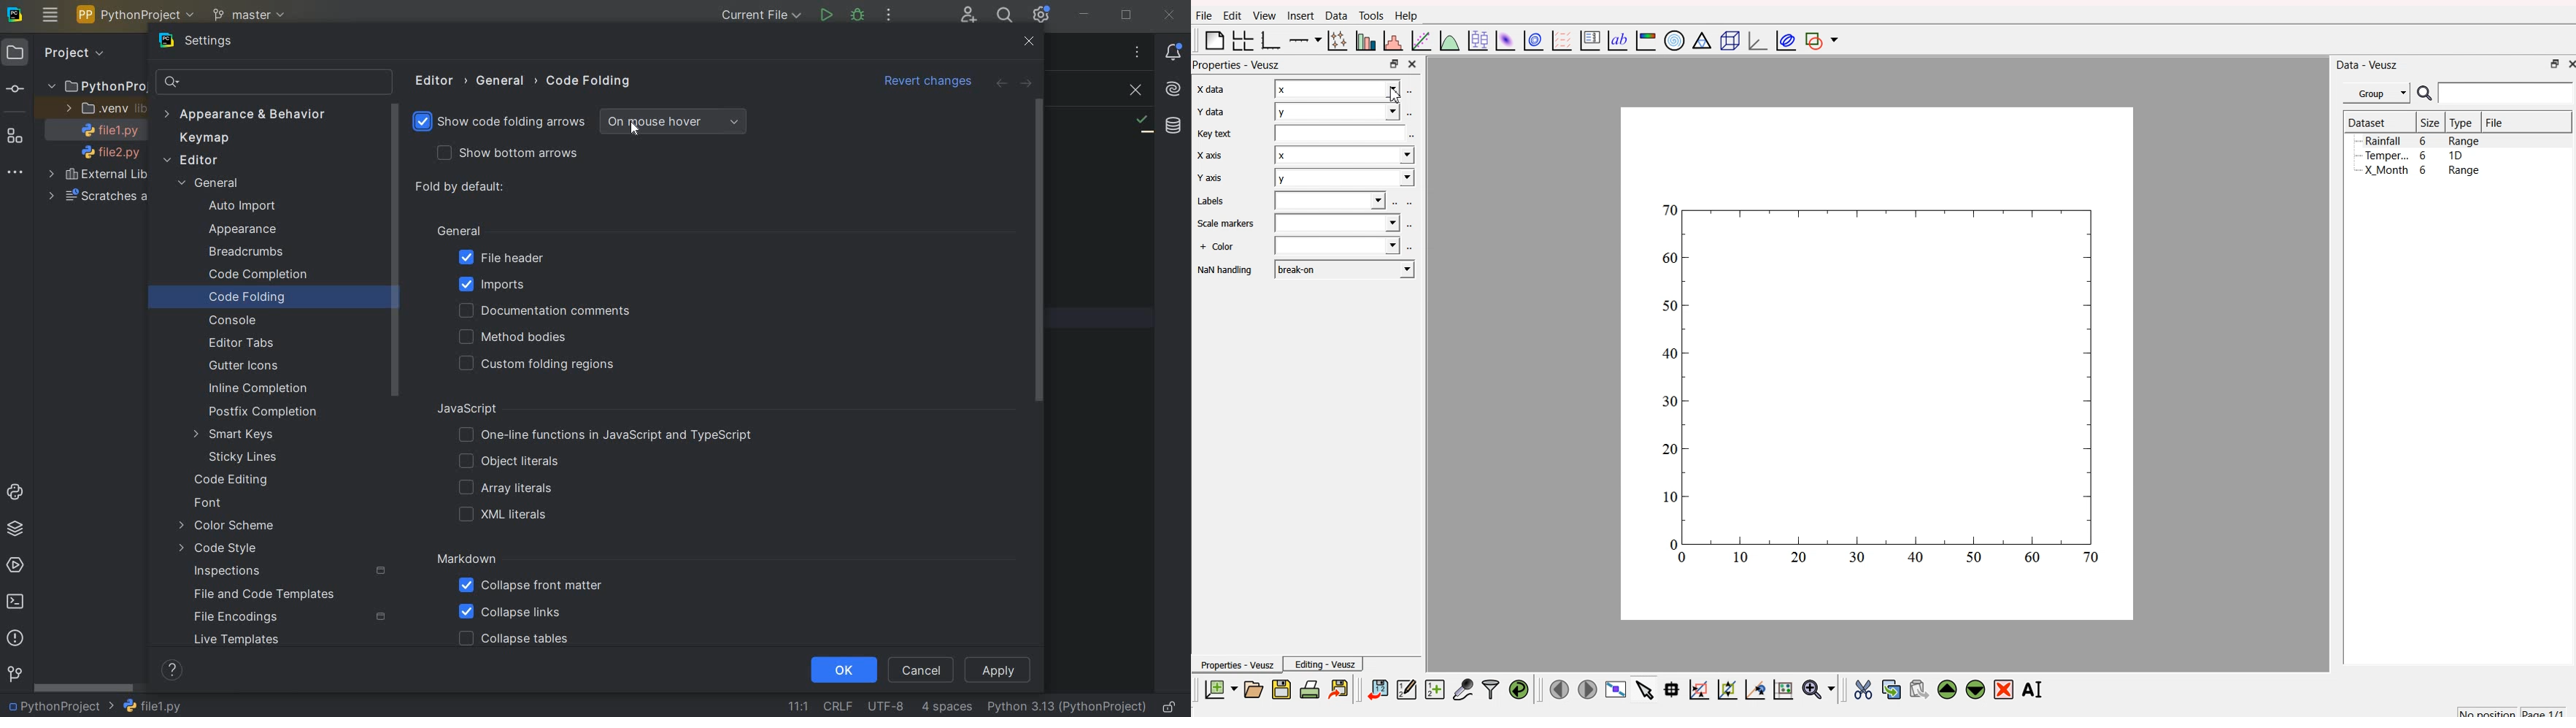 This screenshot has height=728, width=2576. What do you see at coordinates (890, 15) in the screenshot?
I see `MORE ACTIONS` at bounding box center [890, 15].